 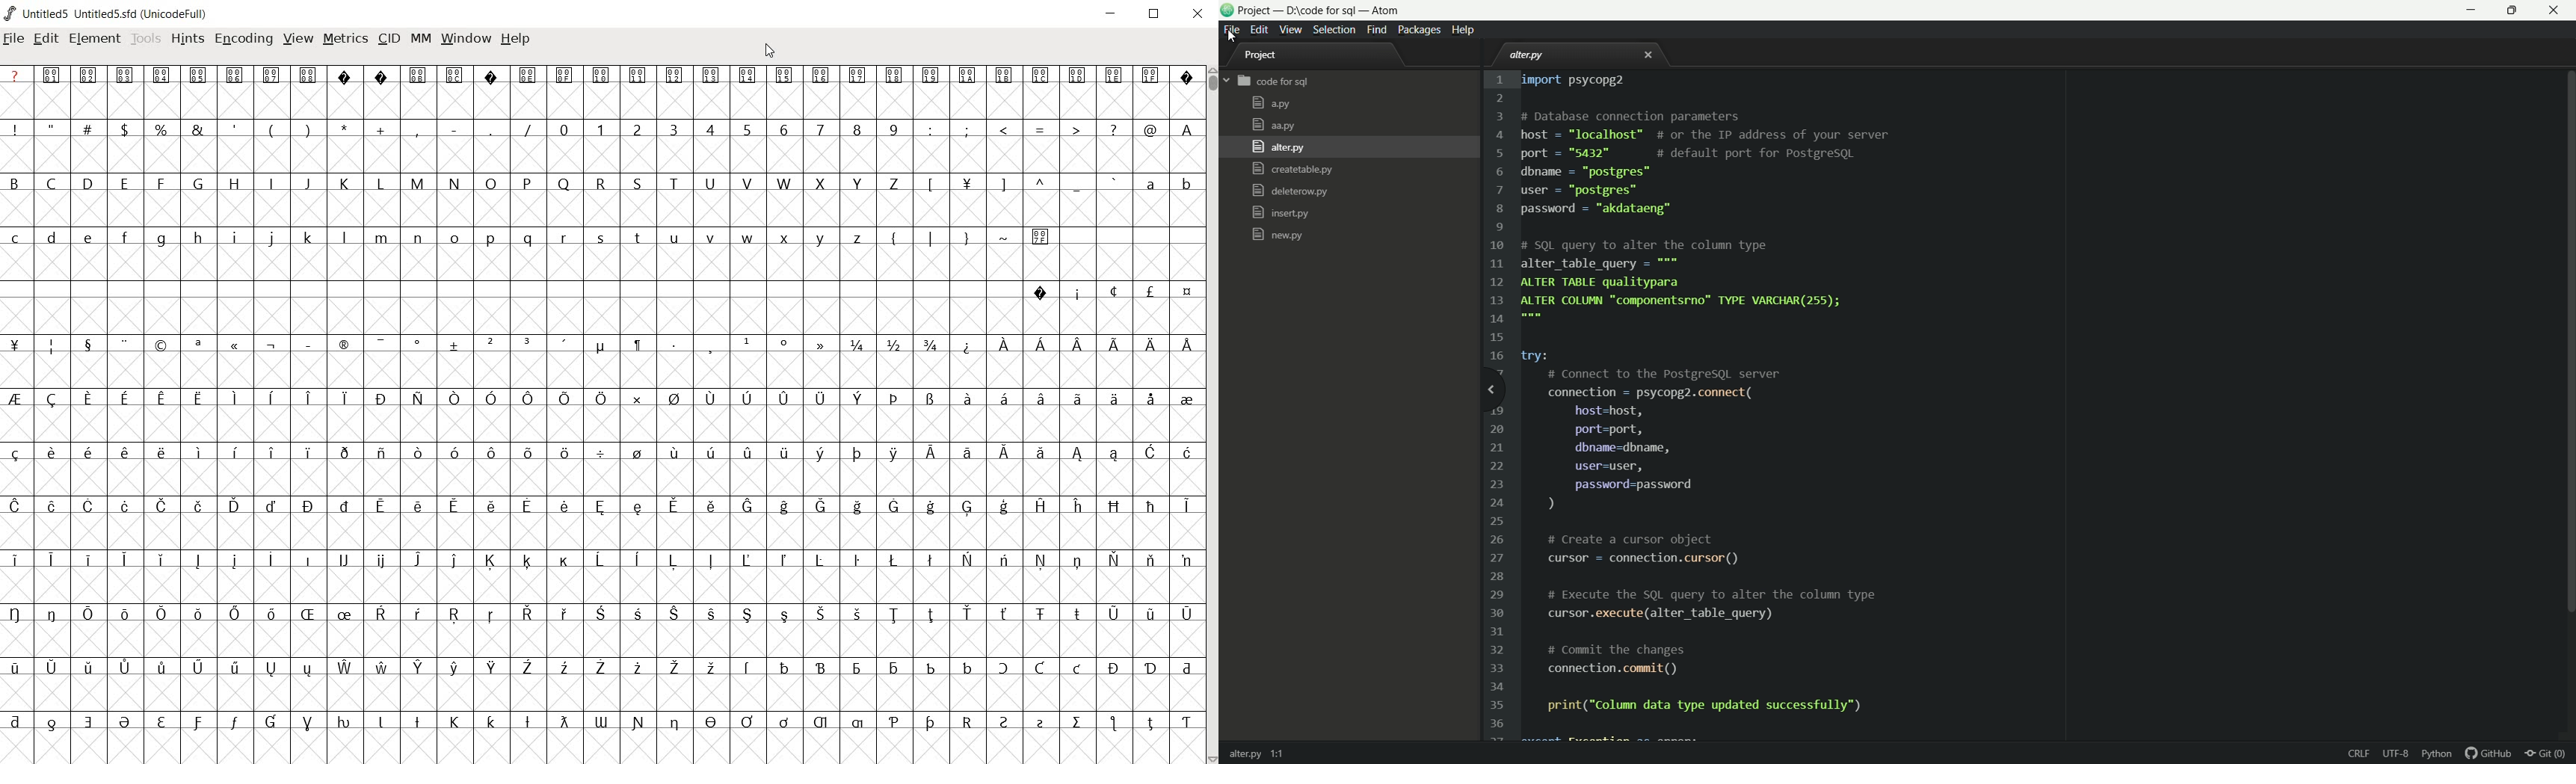 What do you see at coordinates (197, 505) in the screenshot?
I see `Symbol` at bounding box center [197, 505].